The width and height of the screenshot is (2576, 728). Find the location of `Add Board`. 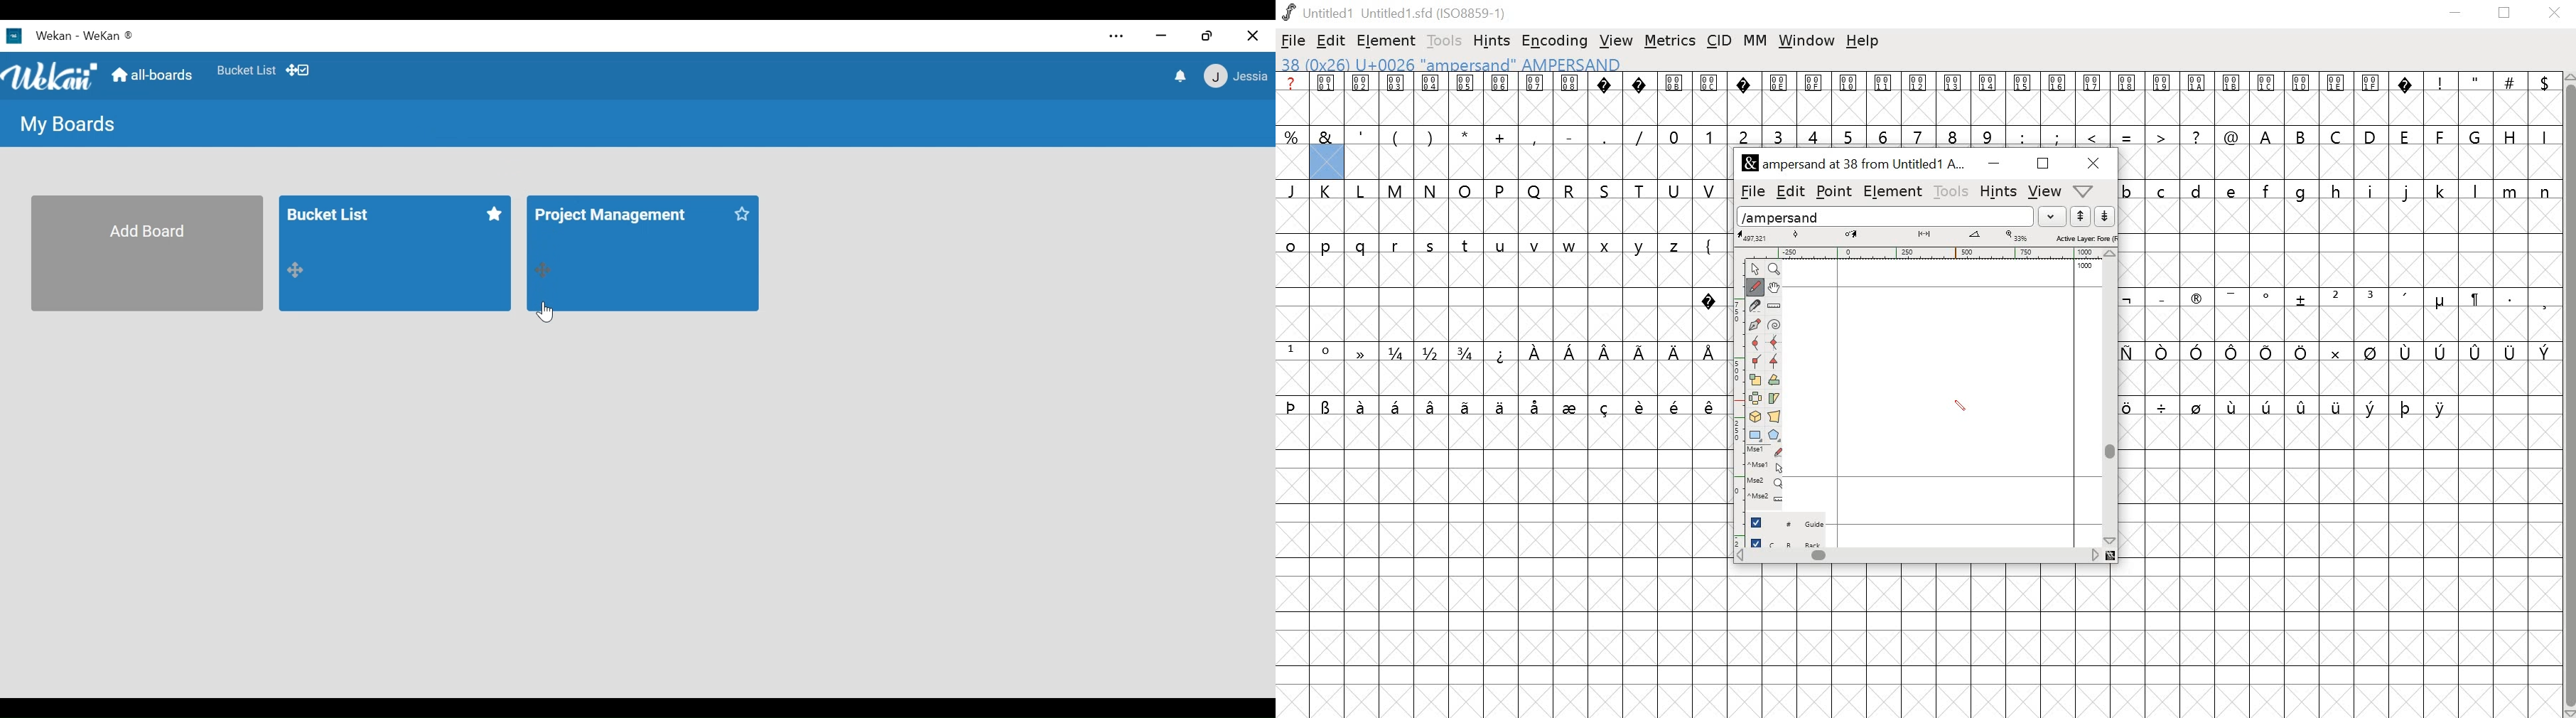

Add Board is located at coordinates (145, 254).